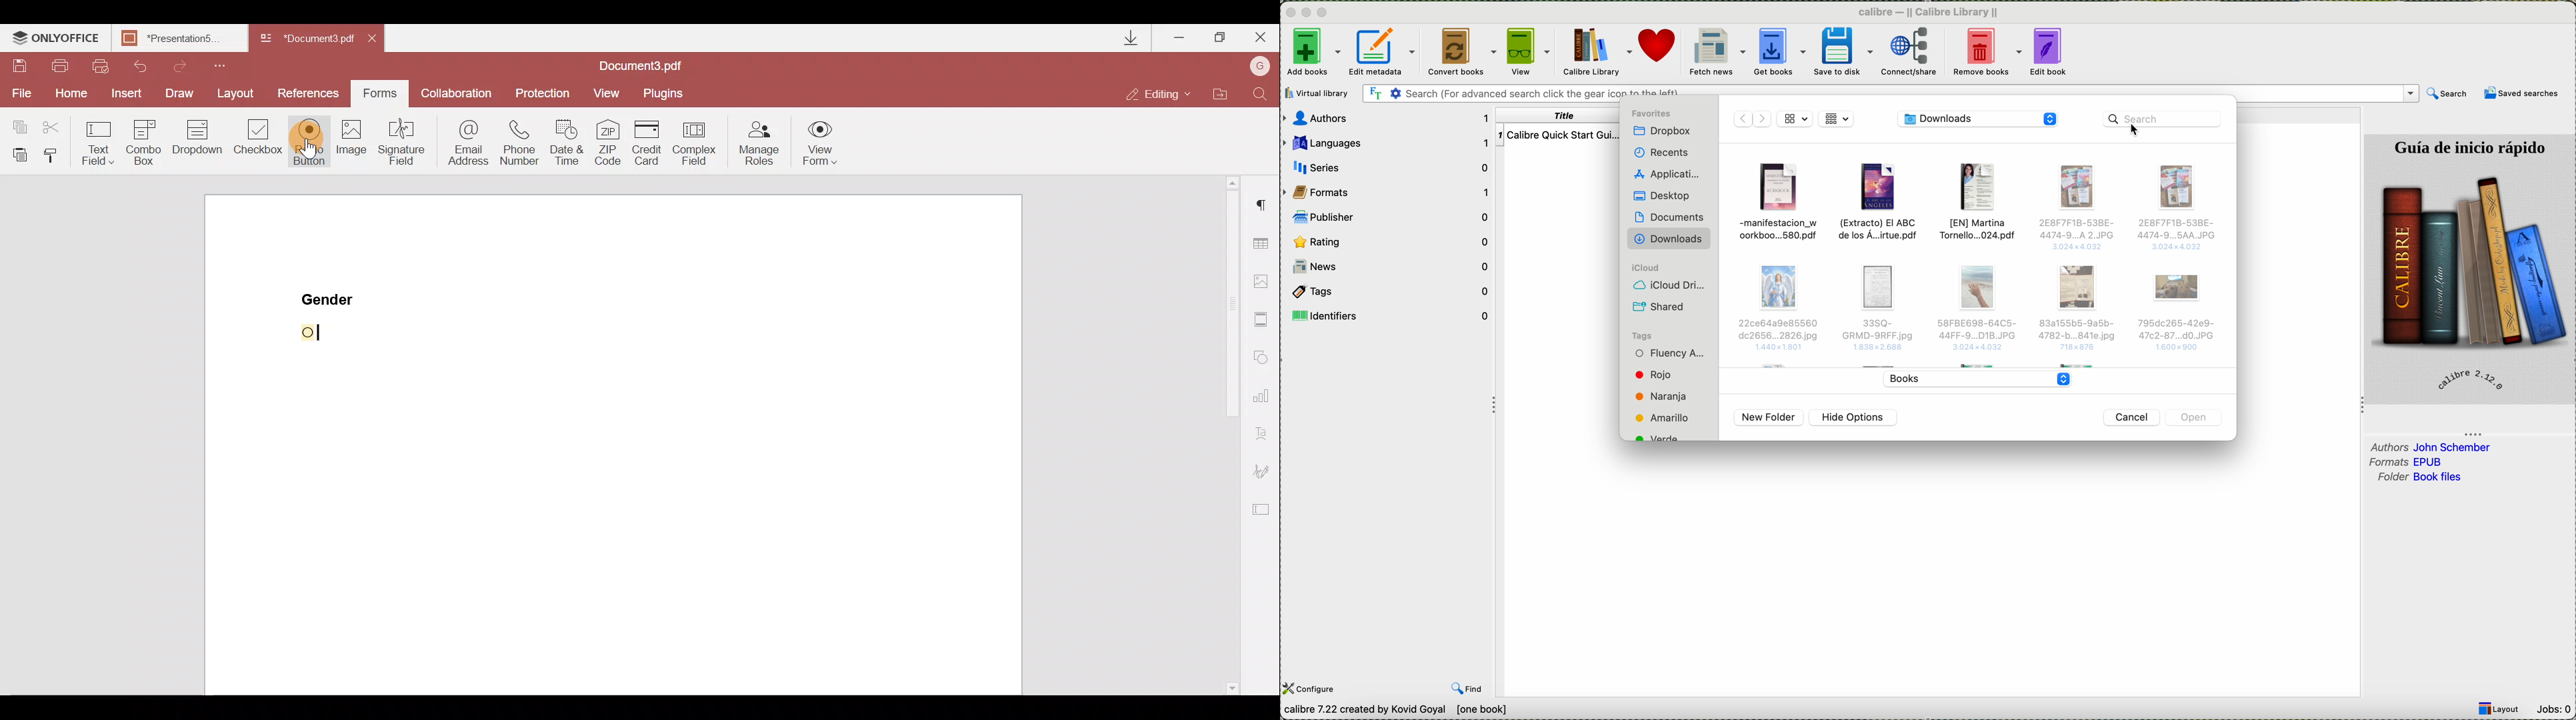  I want to click on downloads, so click(1669, 238).